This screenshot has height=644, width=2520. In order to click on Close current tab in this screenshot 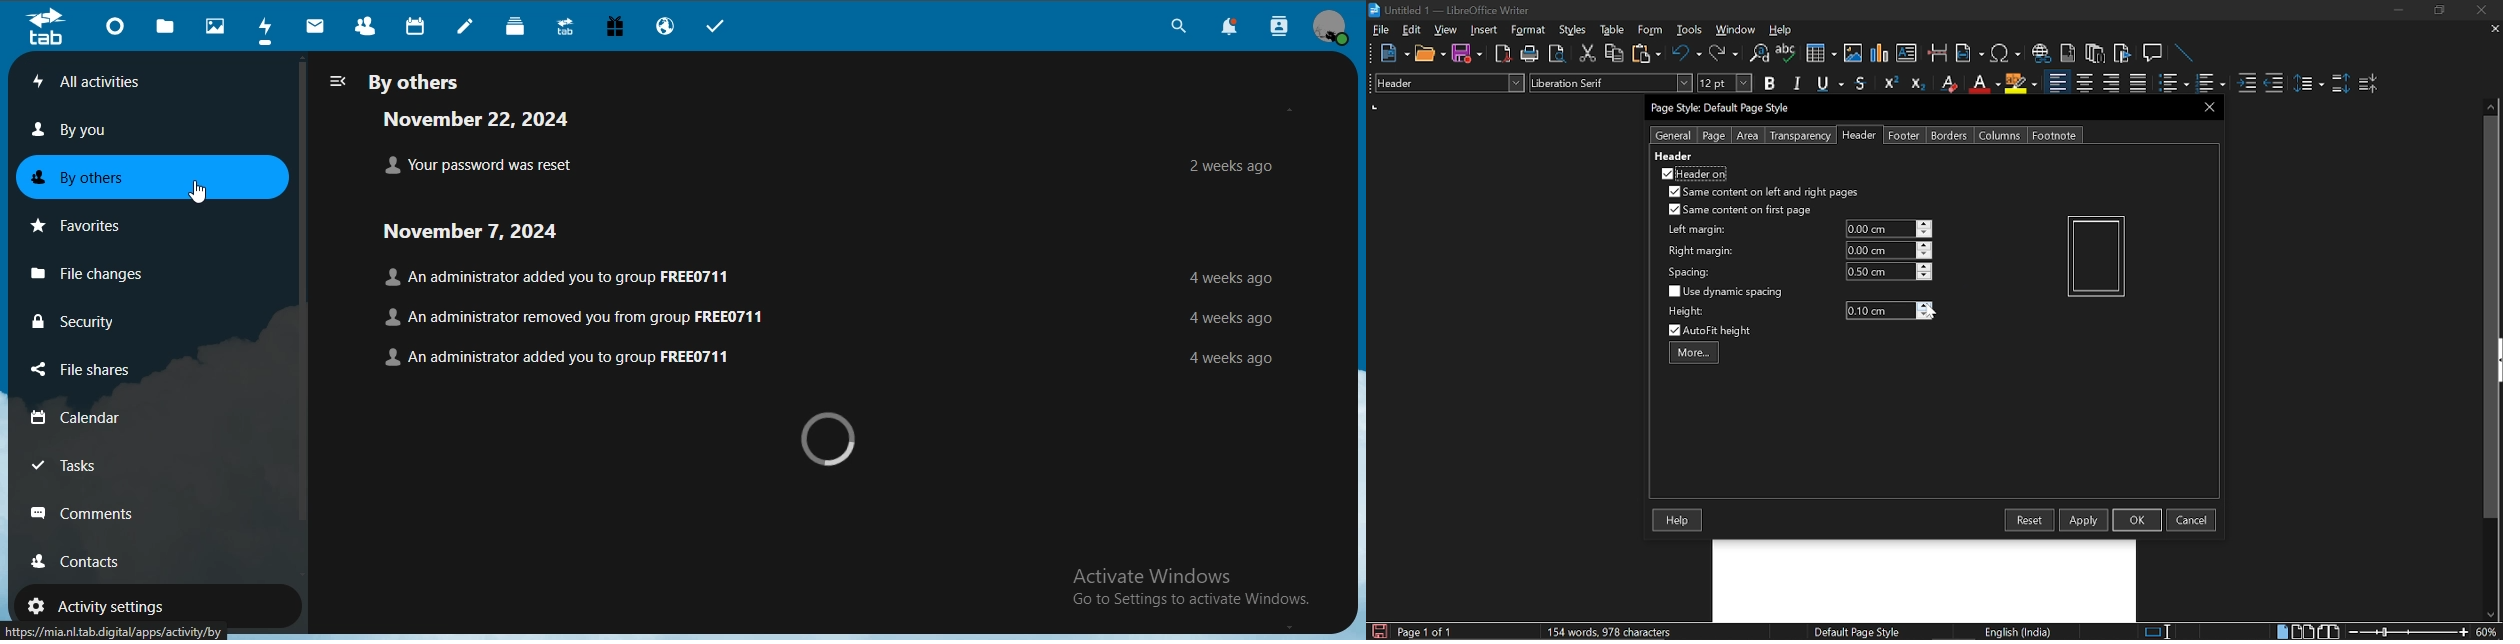, I will do `click(2492, 28)`.